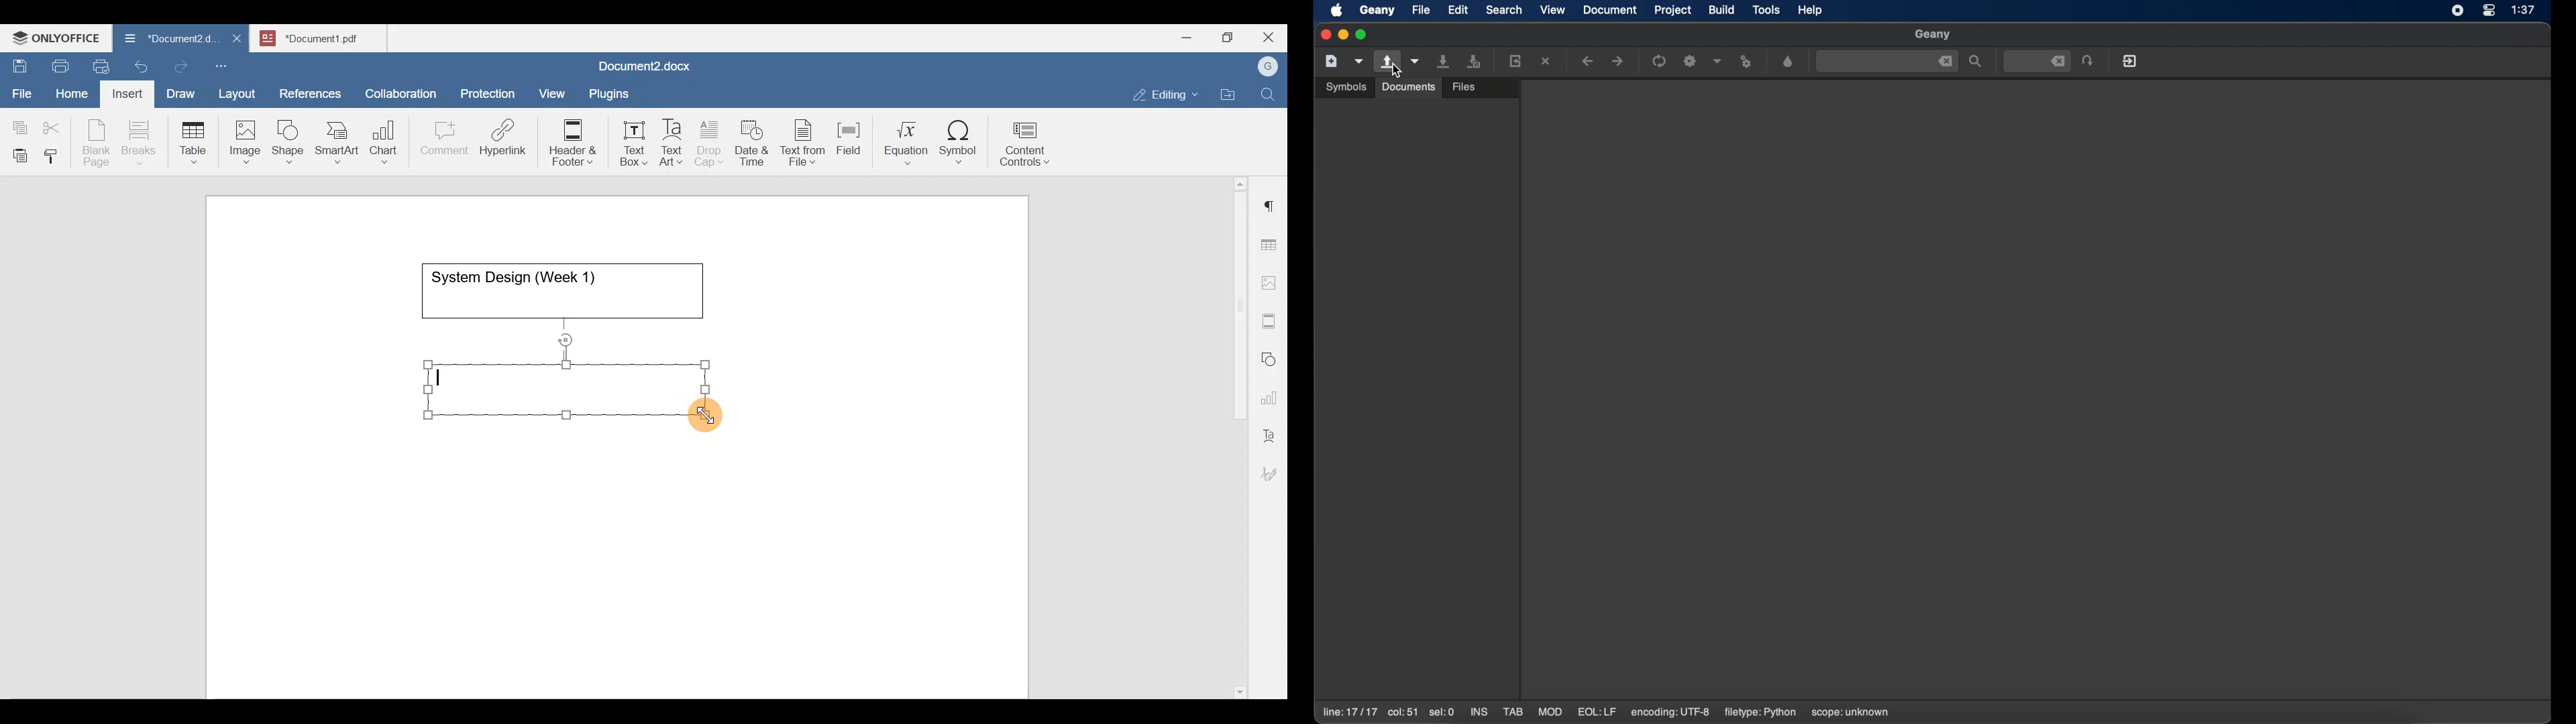  What do you see at coordinates (641, 68) in the screenshot?
I see `Document name` at bounding box center [641, 68].